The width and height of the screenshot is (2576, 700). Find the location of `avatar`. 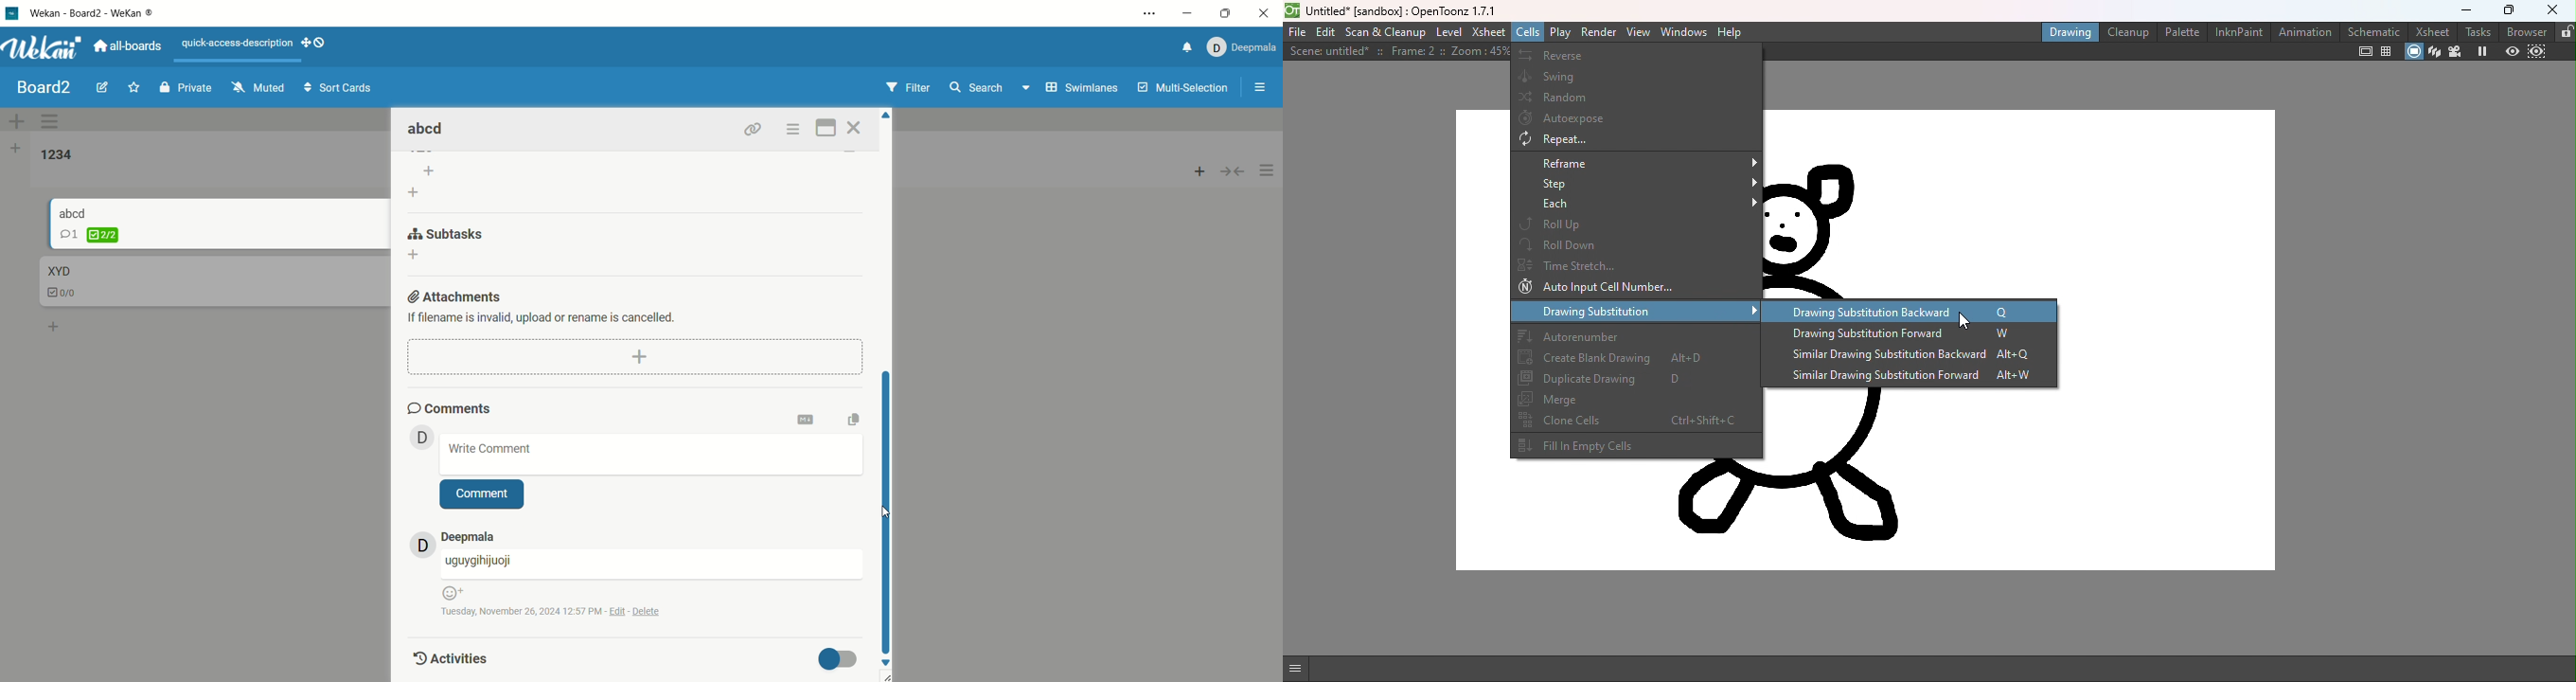

avatar is located at coordinates (423, 544).